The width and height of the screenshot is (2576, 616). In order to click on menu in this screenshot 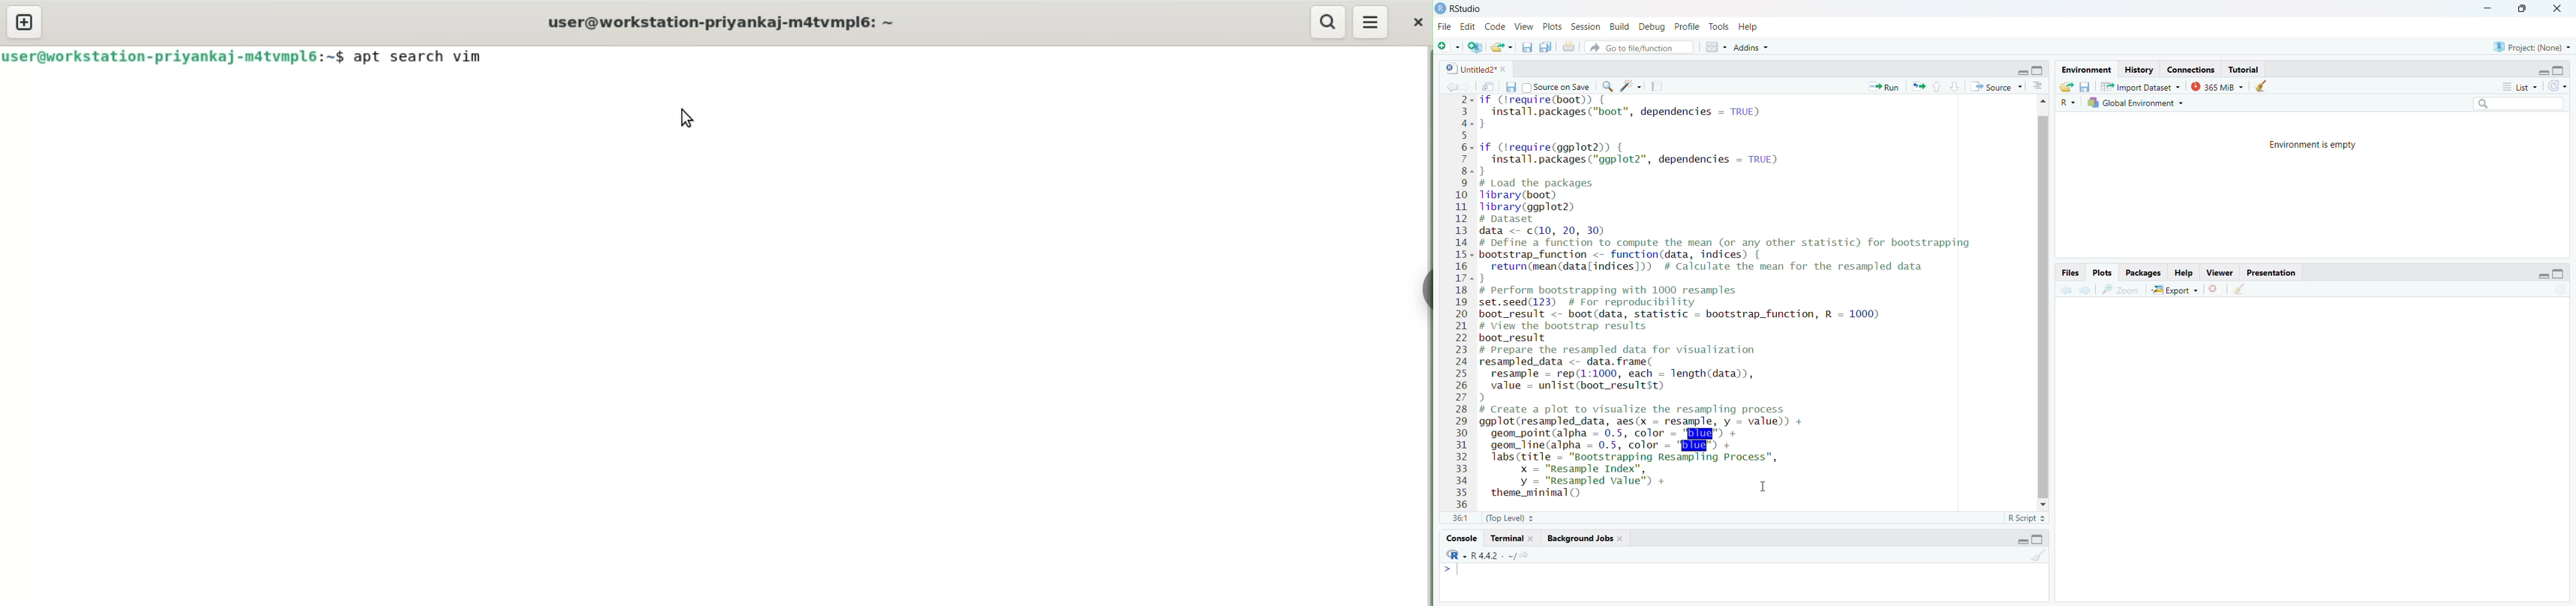, I will do `click(1372, 22)`.